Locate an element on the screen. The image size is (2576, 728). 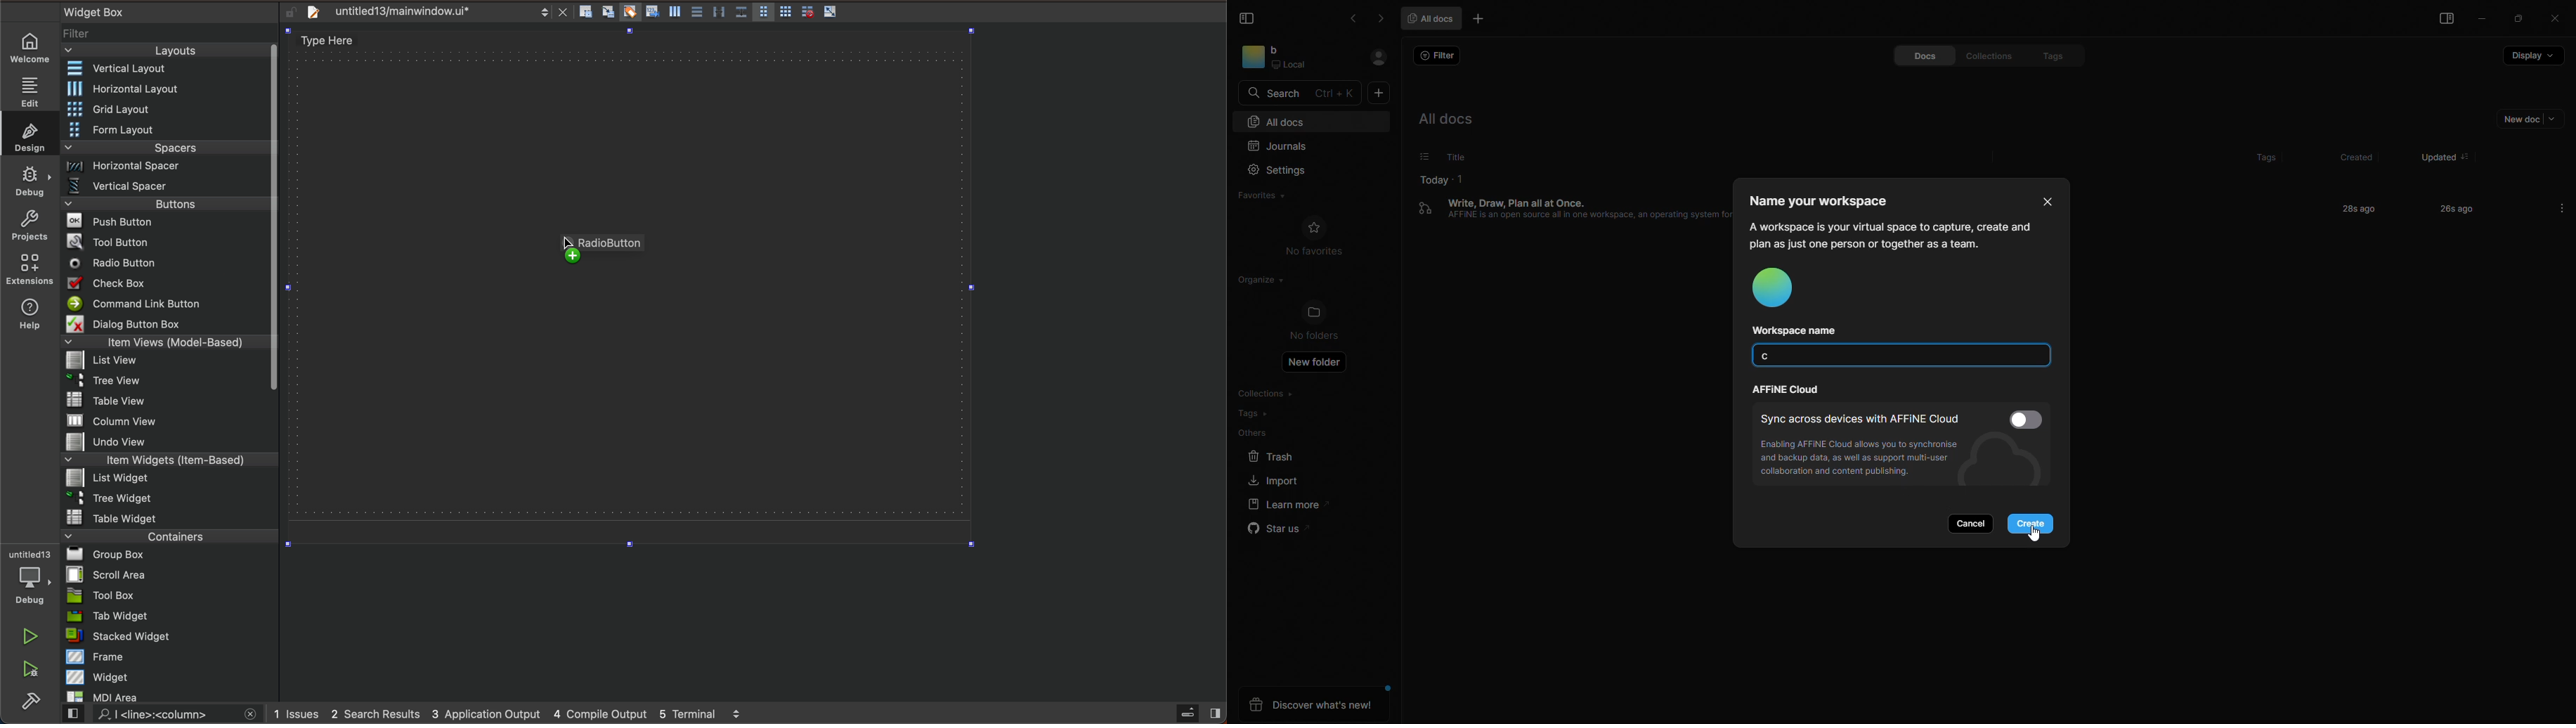
import is located at coordinates (1270, 480).